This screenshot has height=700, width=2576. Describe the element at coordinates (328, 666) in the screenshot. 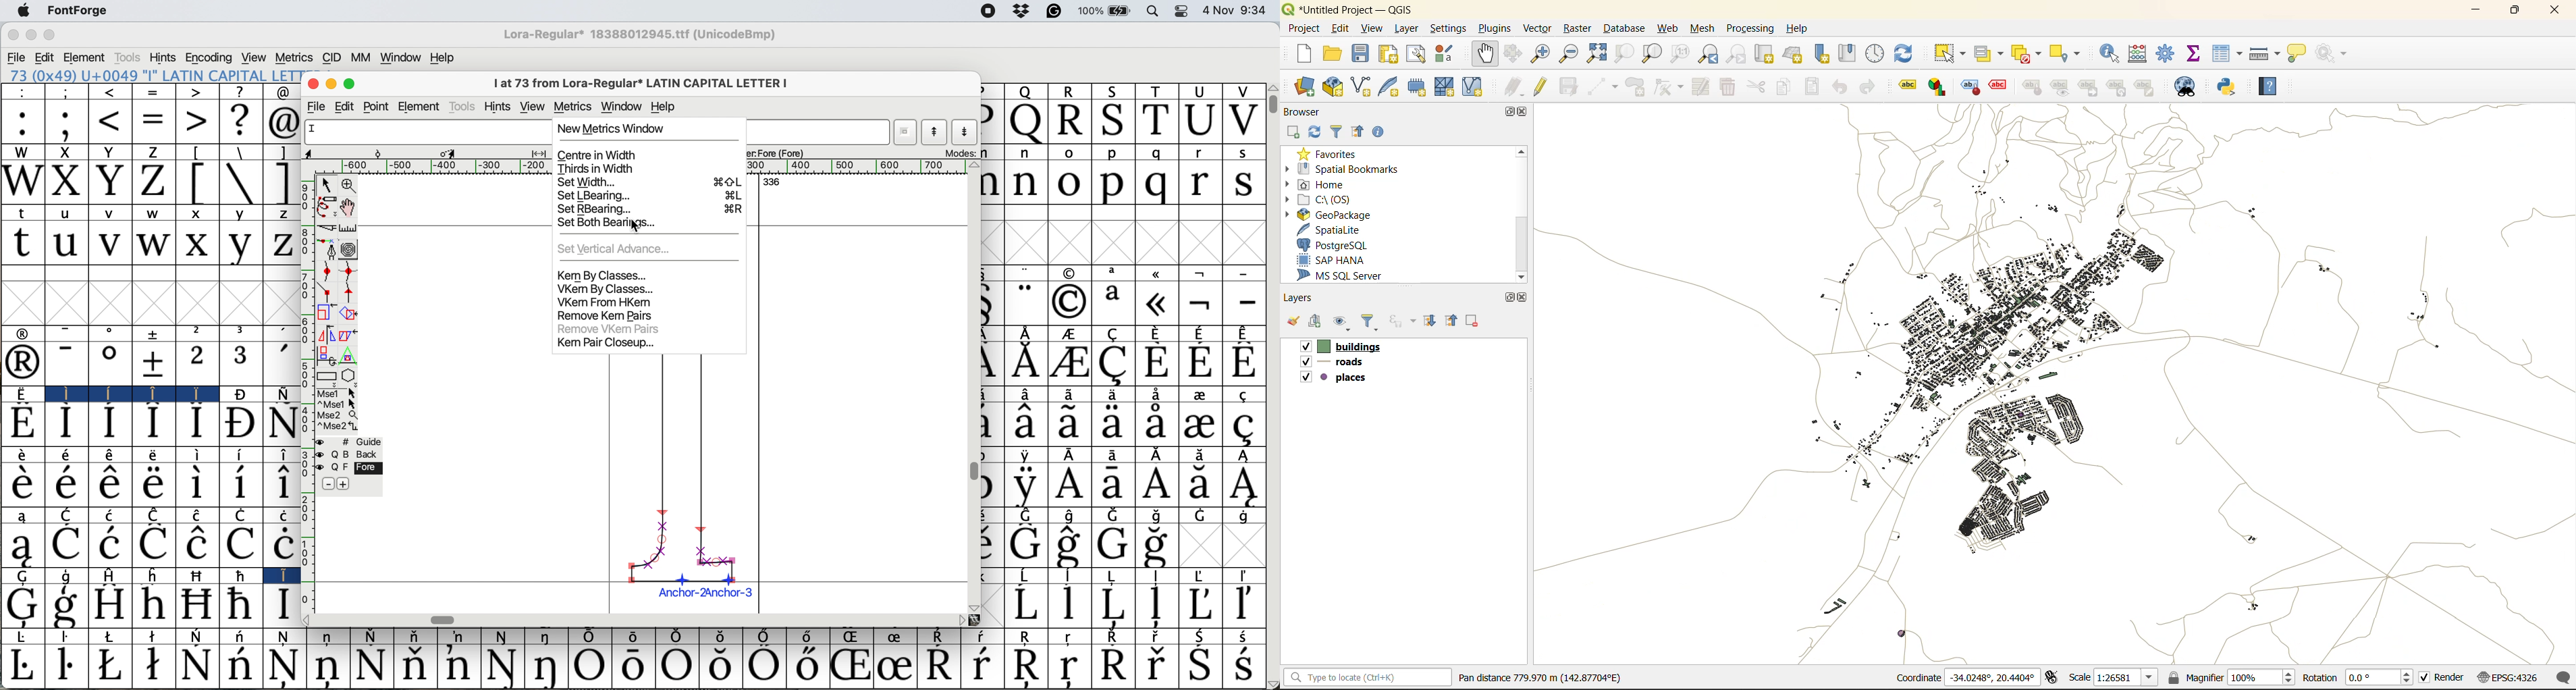

I see `Symbol` at that location.